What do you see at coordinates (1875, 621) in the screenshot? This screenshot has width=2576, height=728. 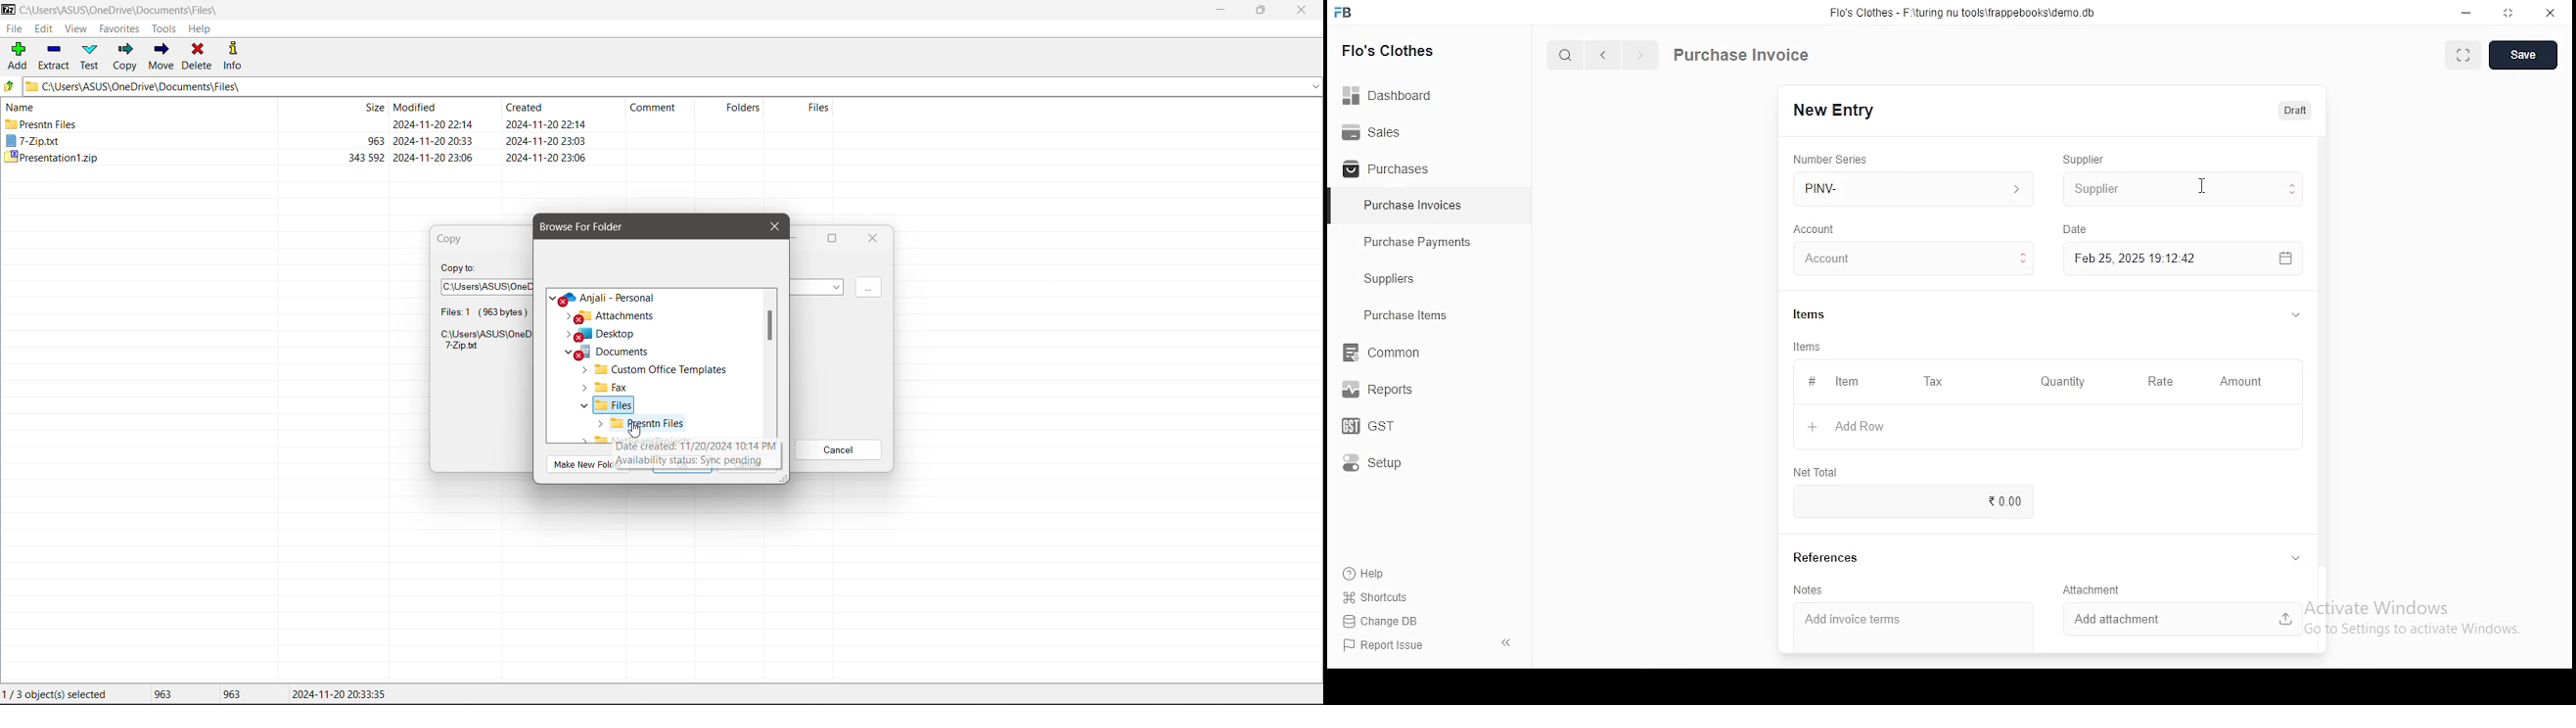 I see `add invoice items` at bounding box center [1875, 621].